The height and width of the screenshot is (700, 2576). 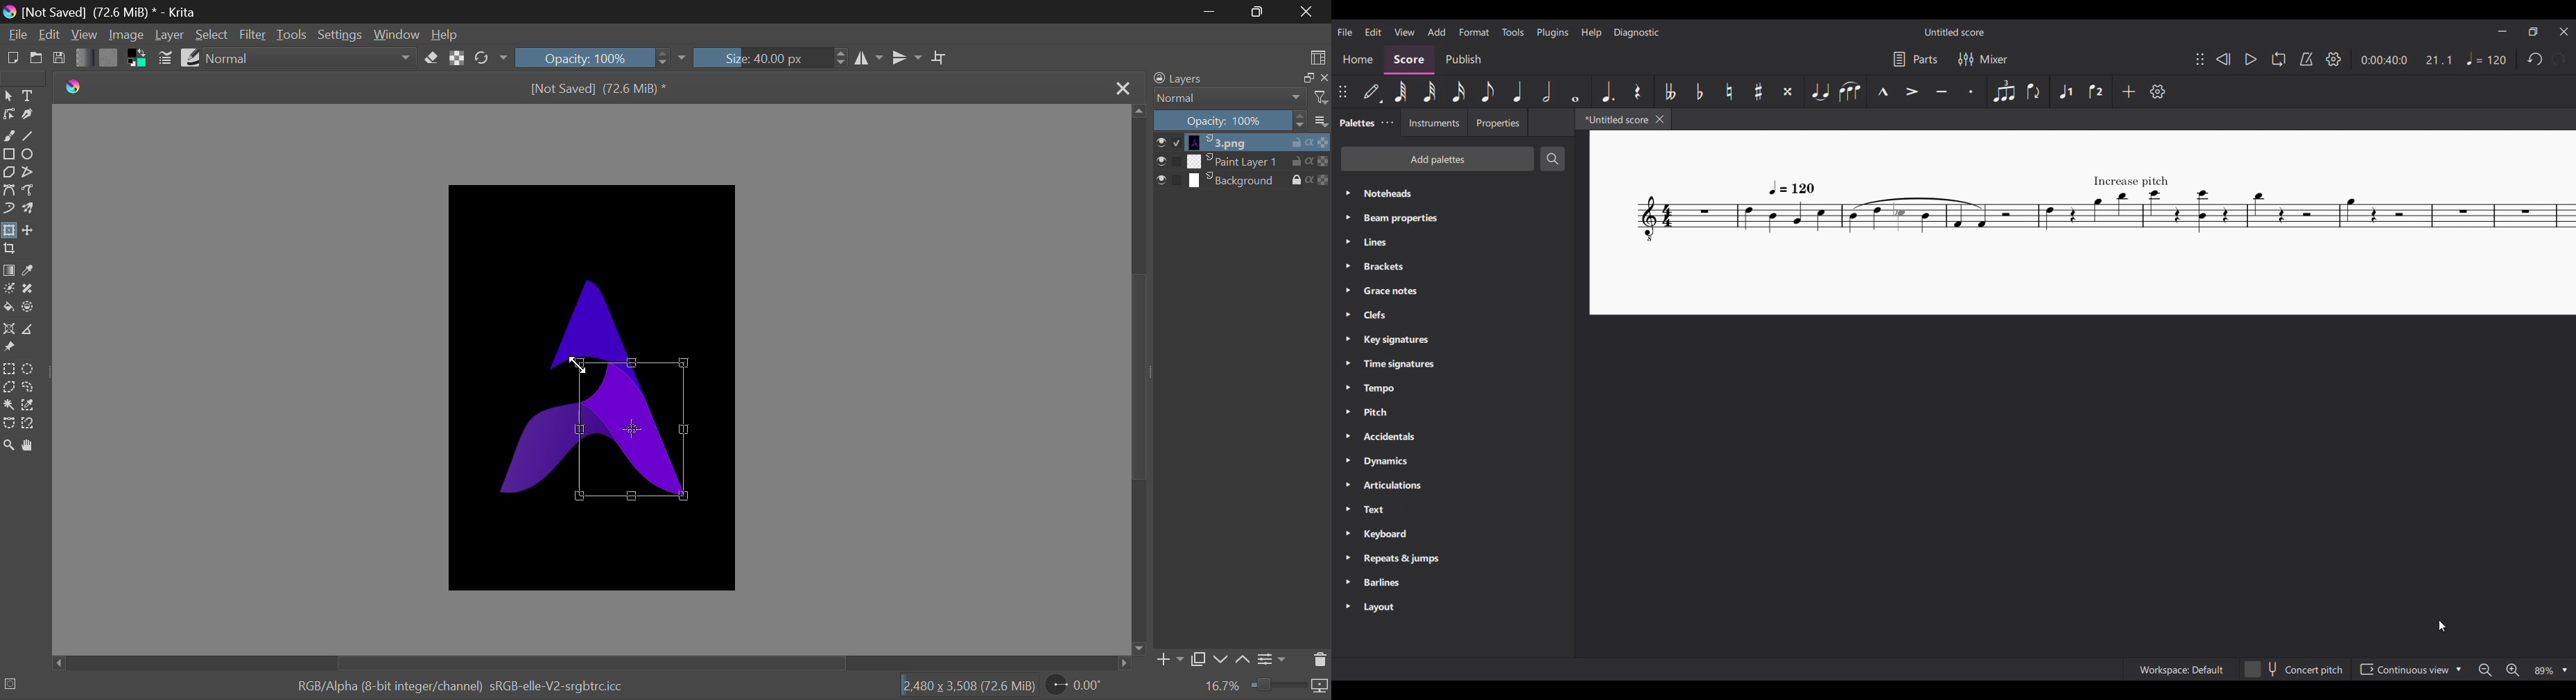 I want to click on Palettes, so click(x=1355, y=122).